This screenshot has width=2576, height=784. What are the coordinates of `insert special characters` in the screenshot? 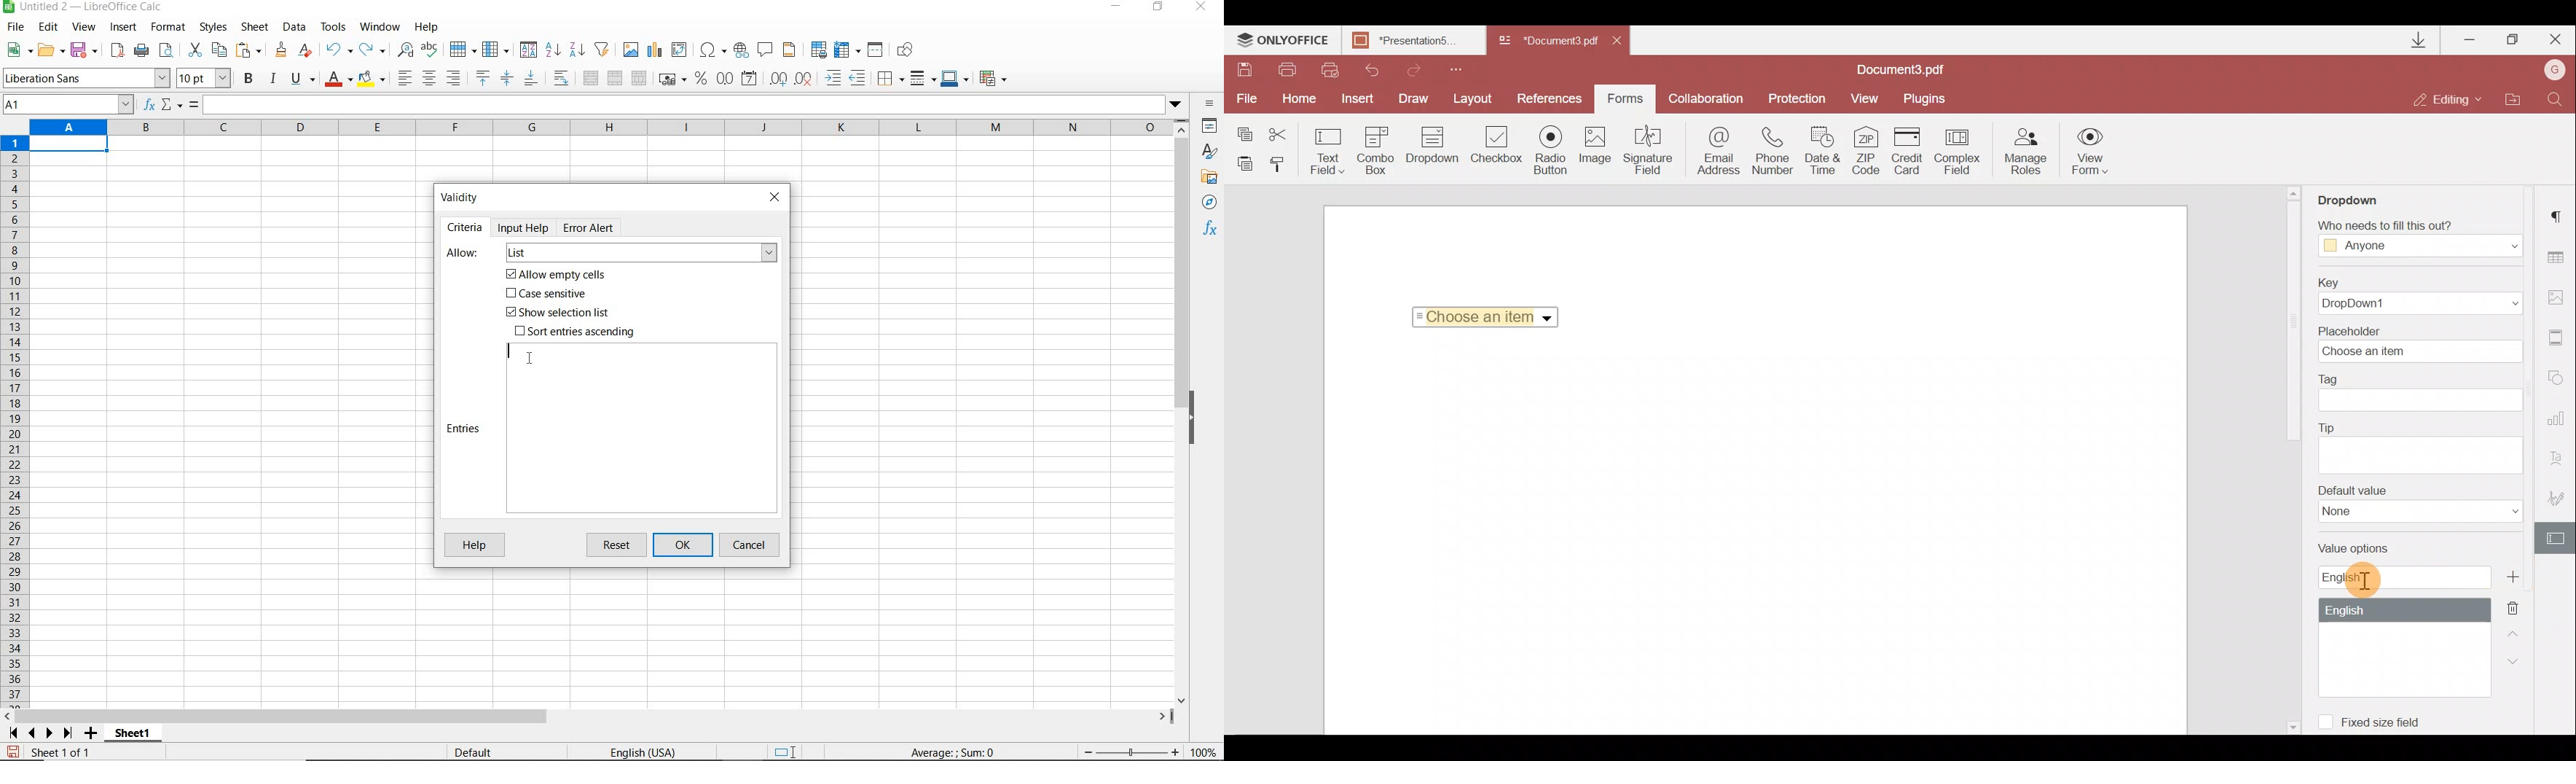 It's located at (713, 50).